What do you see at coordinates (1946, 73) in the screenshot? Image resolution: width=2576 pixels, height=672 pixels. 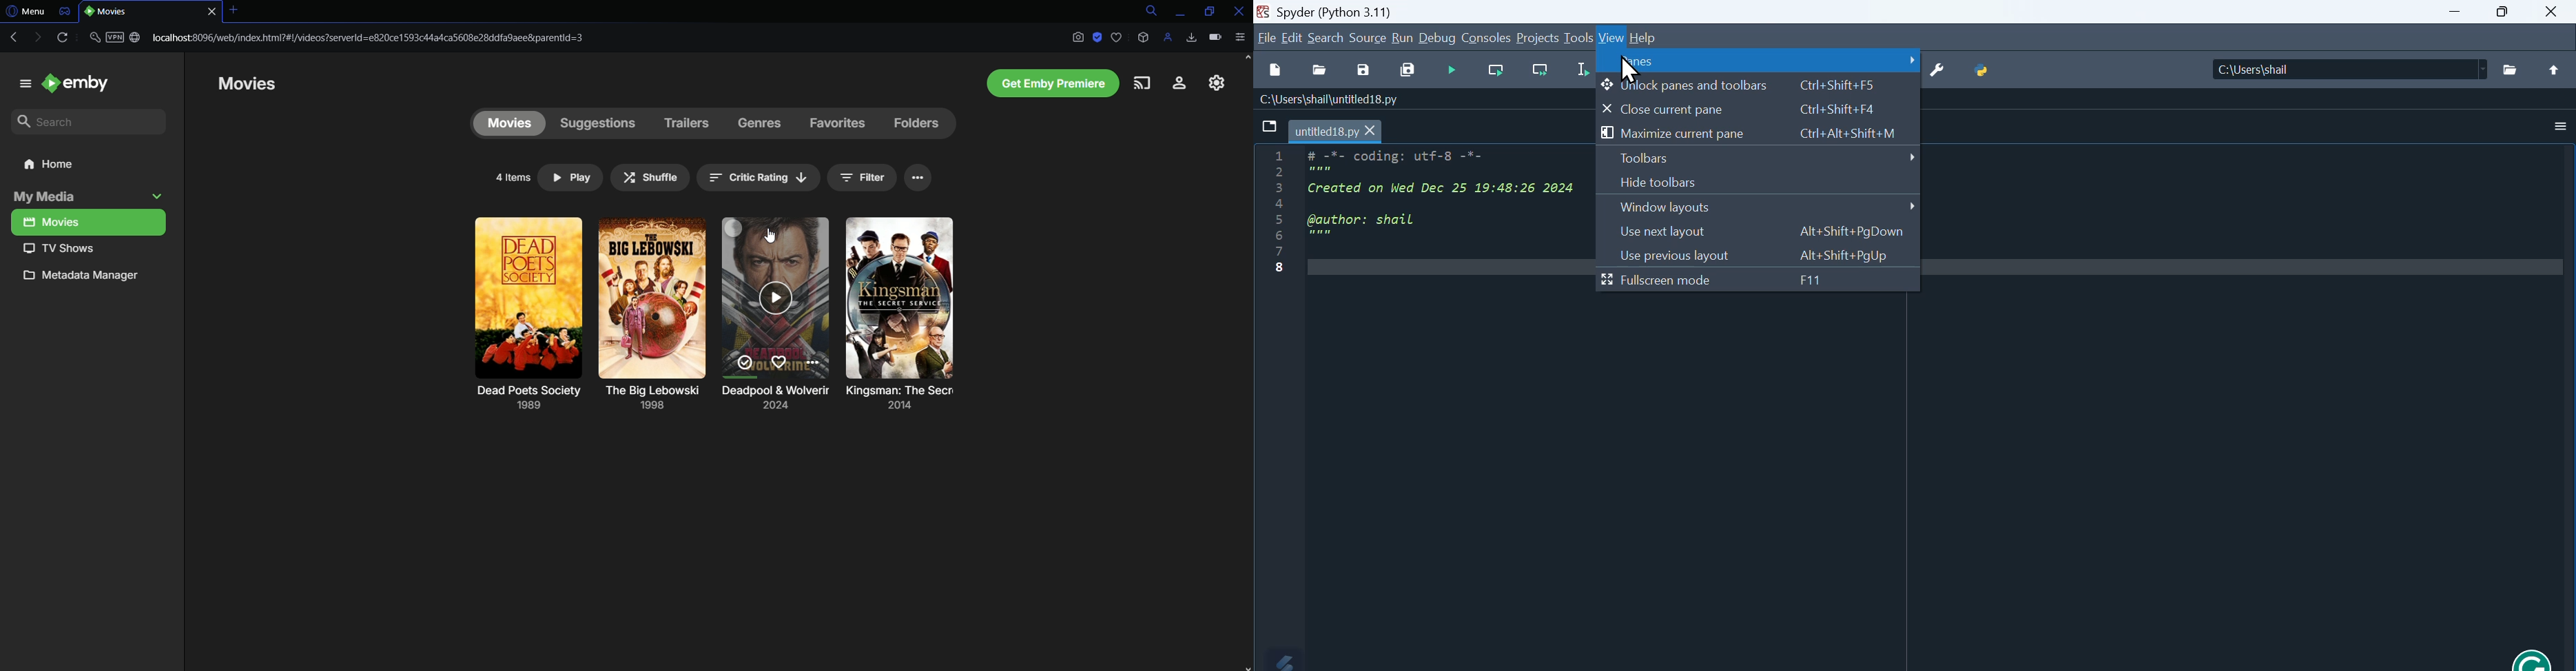 I see `Preferences` at bounding box center [1946, 73].